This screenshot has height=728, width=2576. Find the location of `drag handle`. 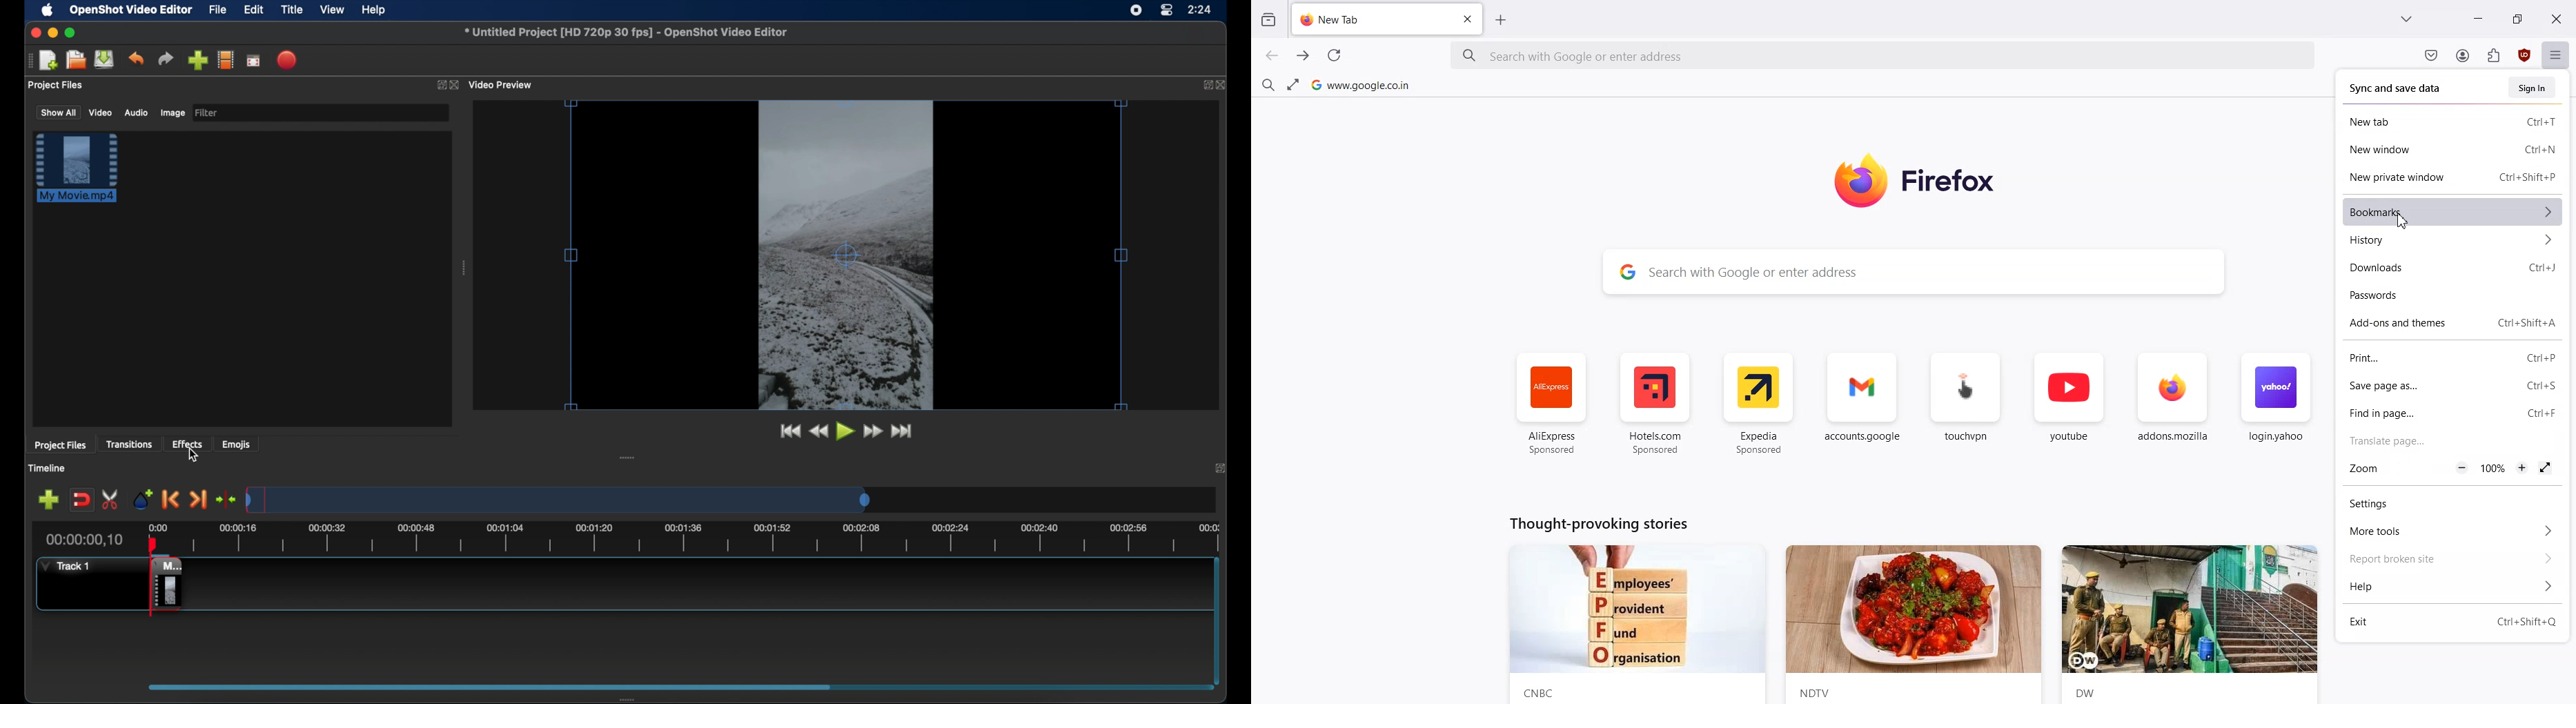

drag handle is located at coordinates (465, 268).